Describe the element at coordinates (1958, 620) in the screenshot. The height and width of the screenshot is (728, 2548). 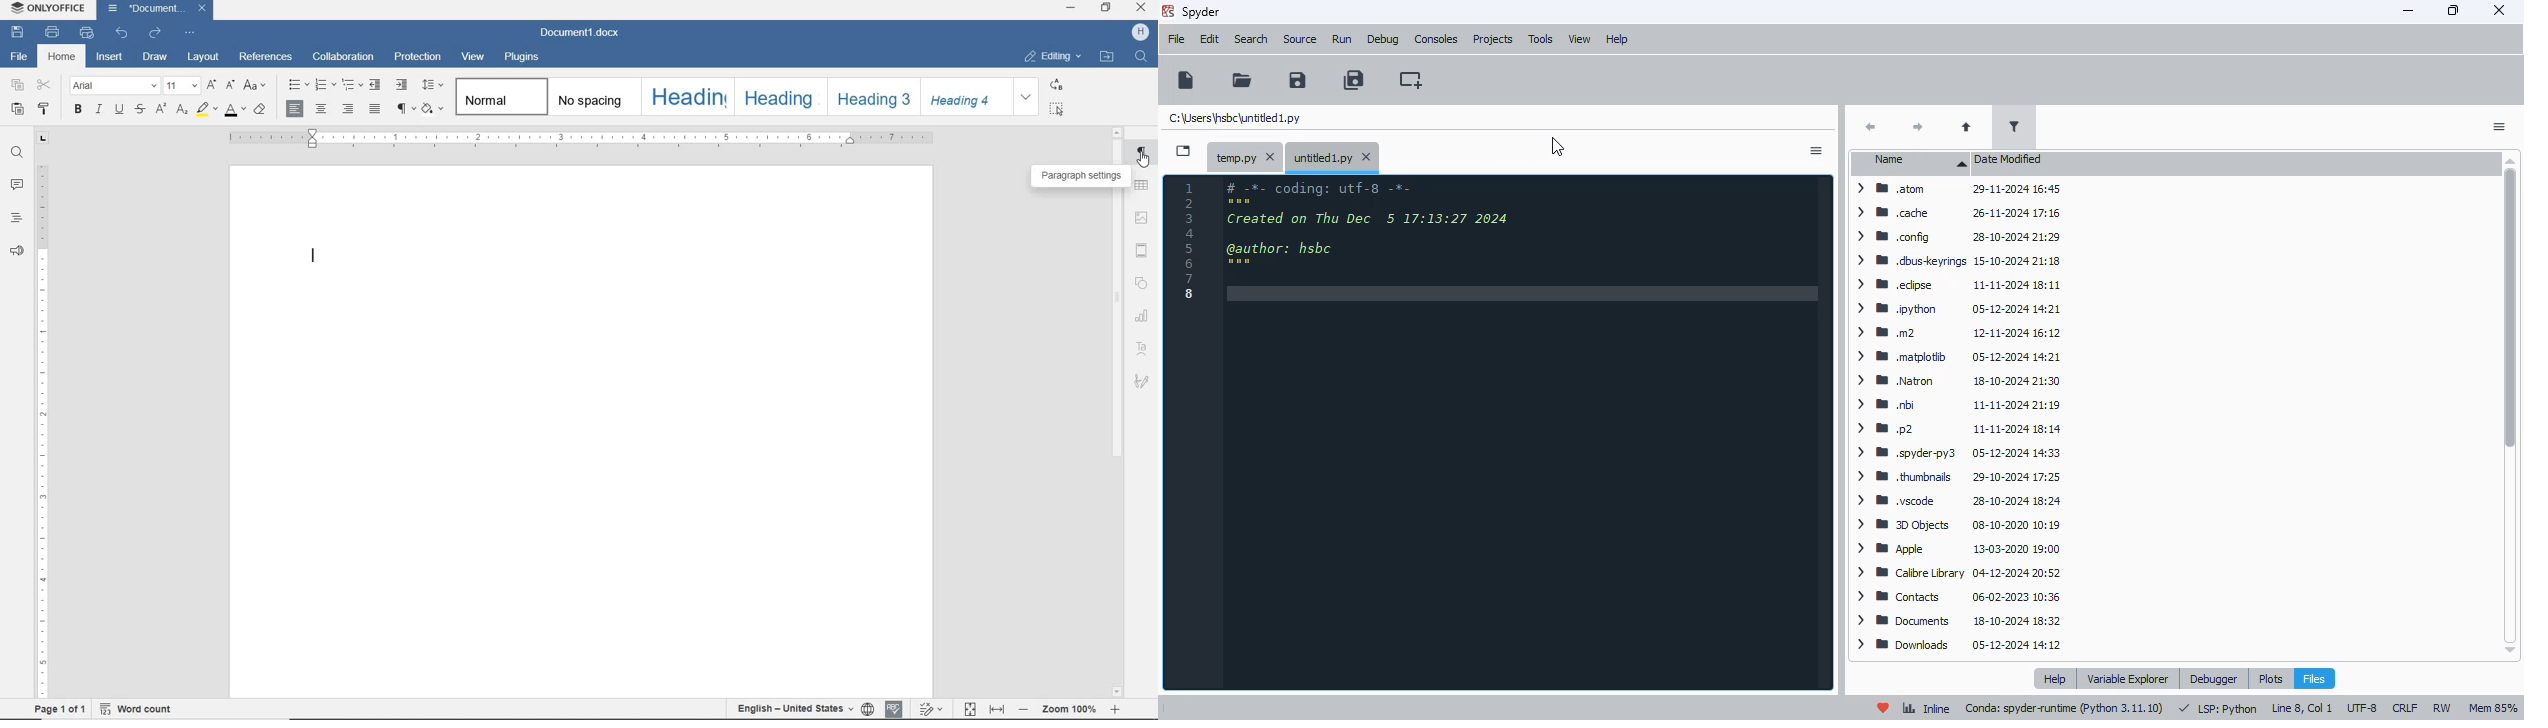
I see `> B® Documents 18-10-2024 18:32` at that location.